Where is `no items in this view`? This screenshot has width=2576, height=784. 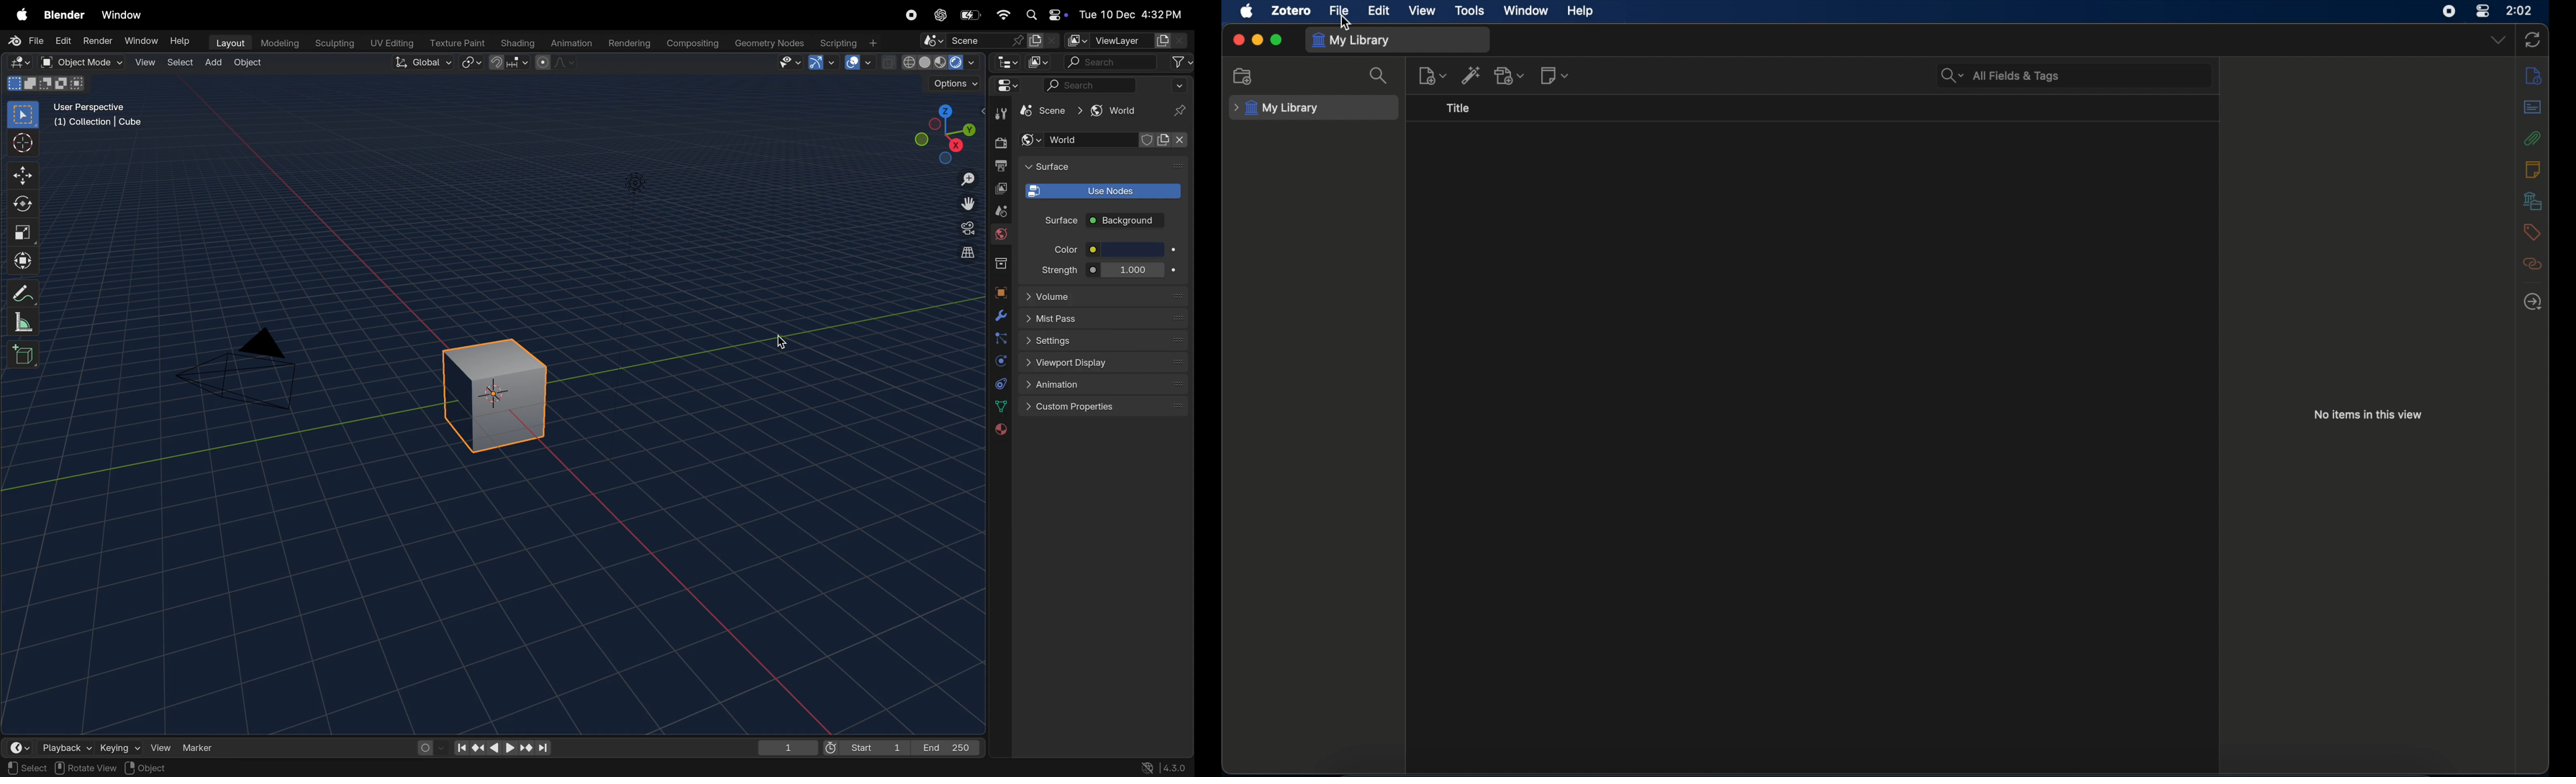 no items in this view is located at coordinates (2368, 414).